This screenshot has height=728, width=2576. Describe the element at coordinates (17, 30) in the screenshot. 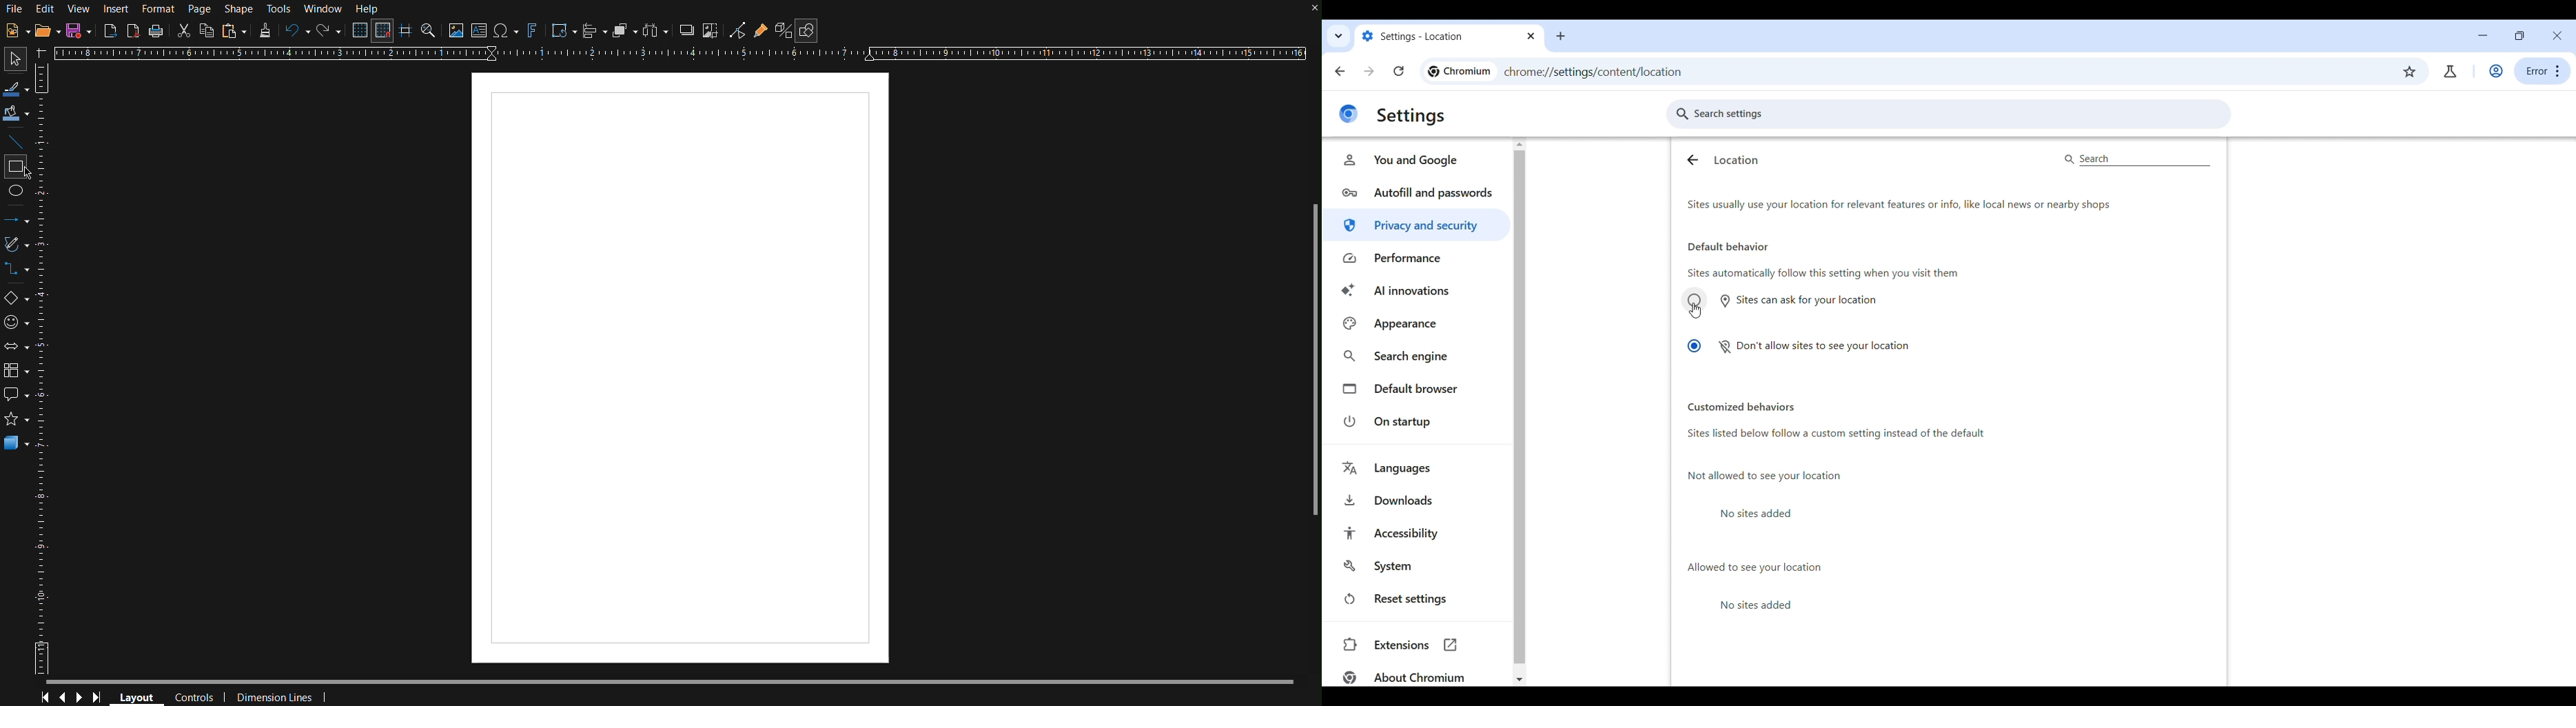

I see `New` at that location.